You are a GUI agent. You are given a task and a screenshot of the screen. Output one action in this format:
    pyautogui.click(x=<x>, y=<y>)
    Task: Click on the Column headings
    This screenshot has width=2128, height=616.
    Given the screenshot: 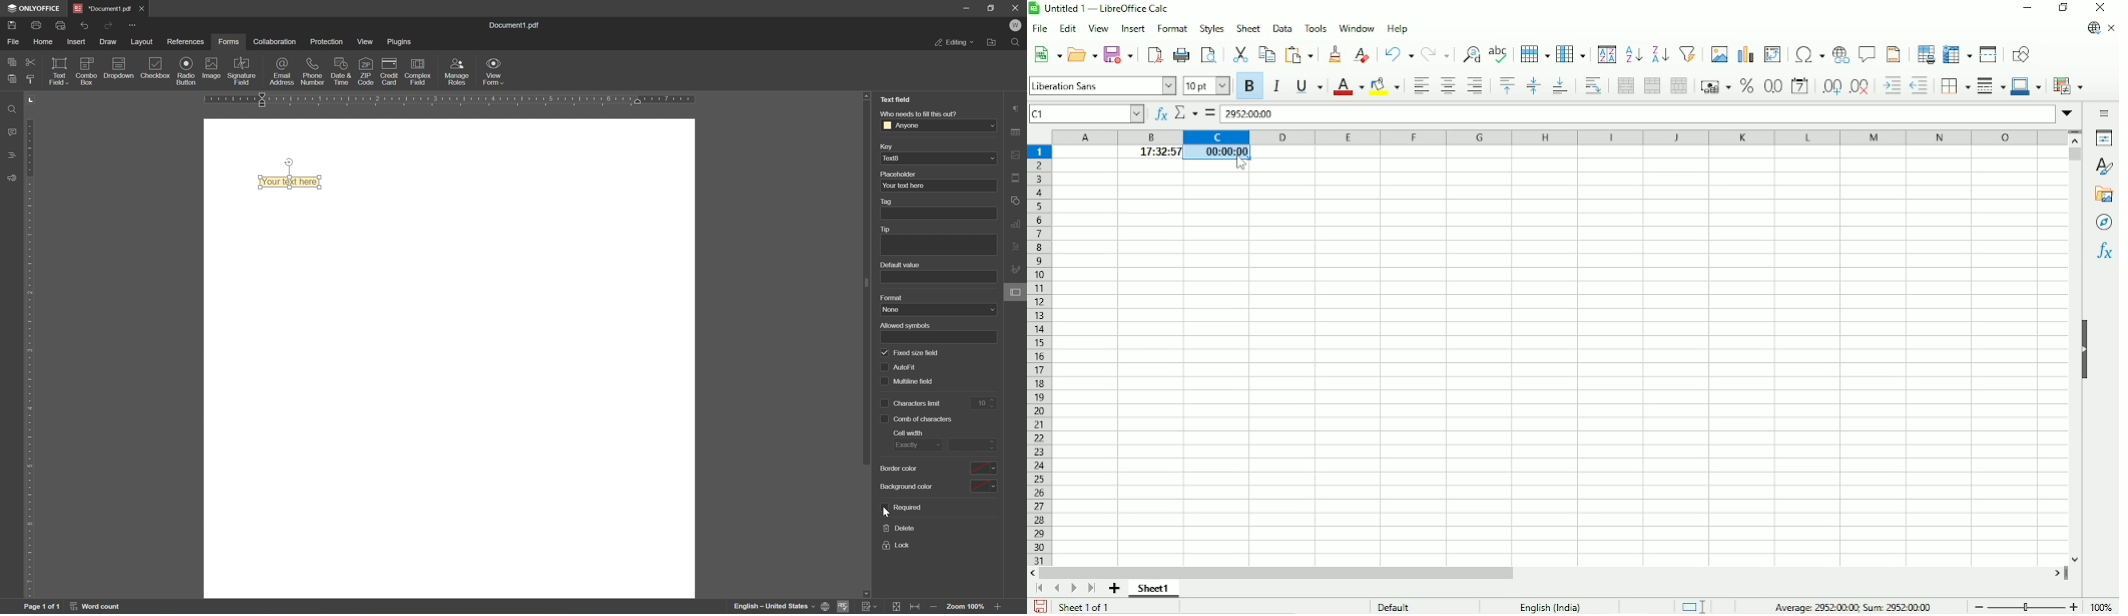 What is the action you would take?
    pyautogui.click(x=1561, y=137)
    